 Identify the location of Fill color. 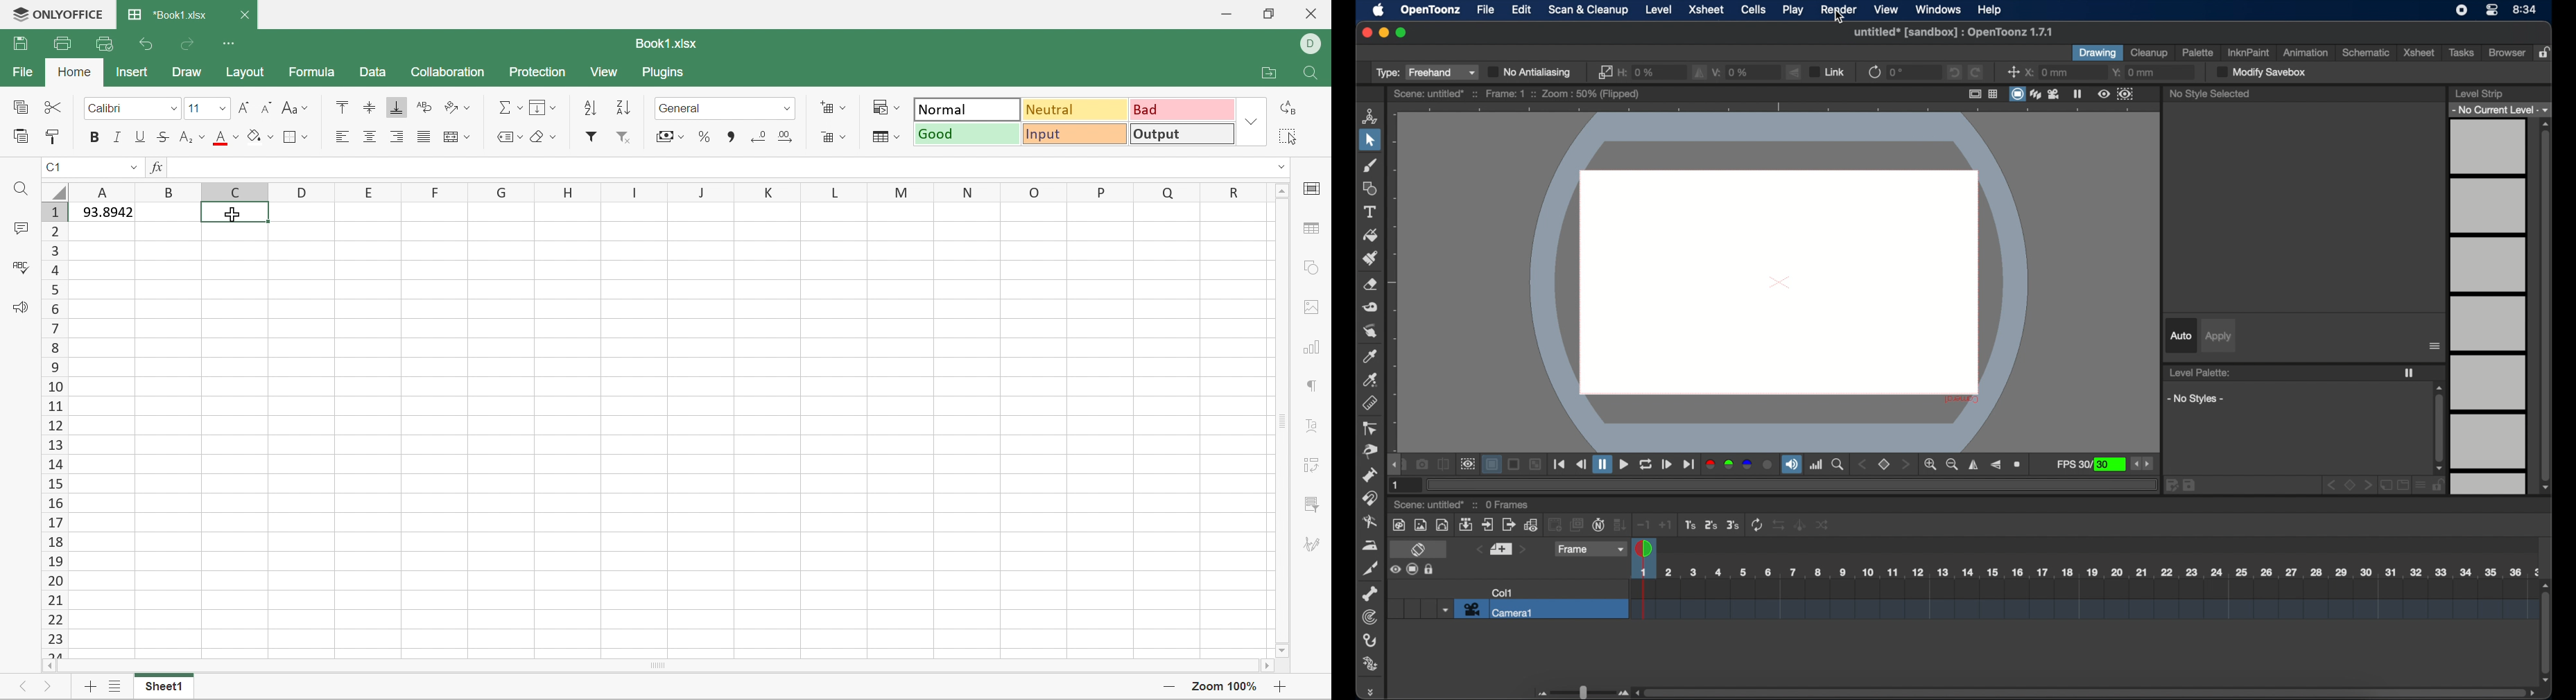
(260, 134).